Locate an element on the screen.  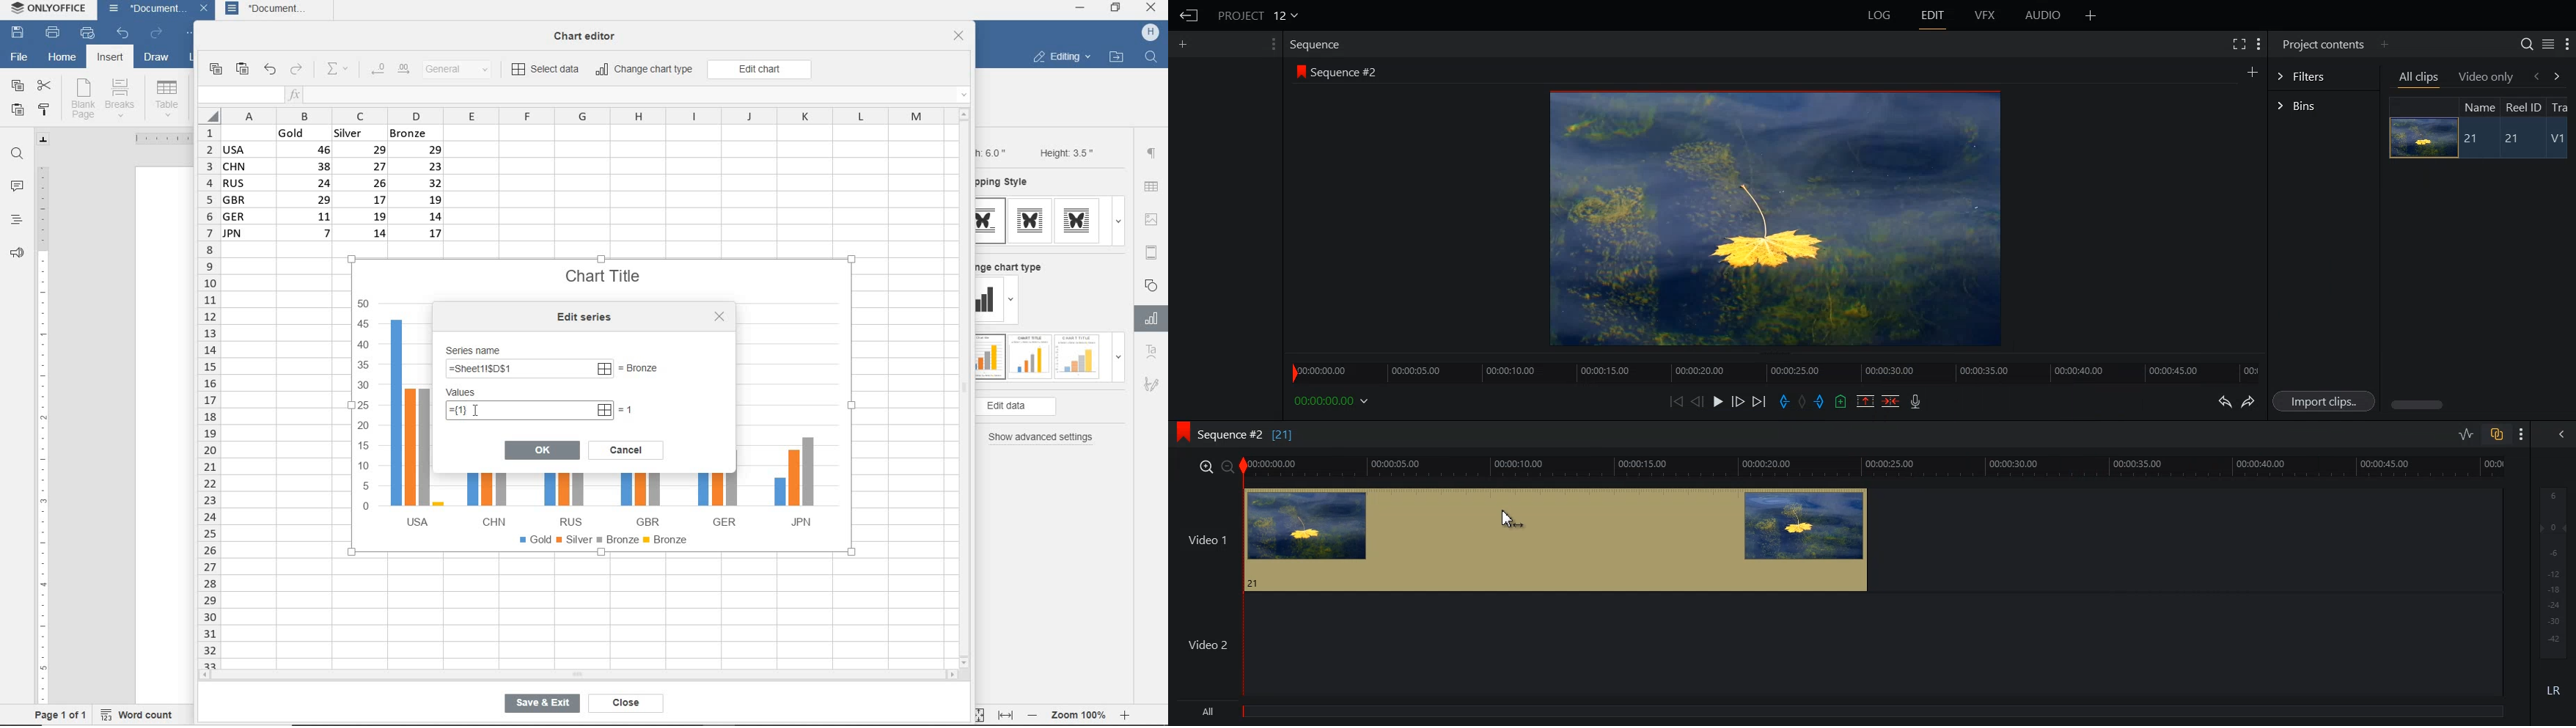
zoom in/zoom out is located at coordinates (1214, 466).